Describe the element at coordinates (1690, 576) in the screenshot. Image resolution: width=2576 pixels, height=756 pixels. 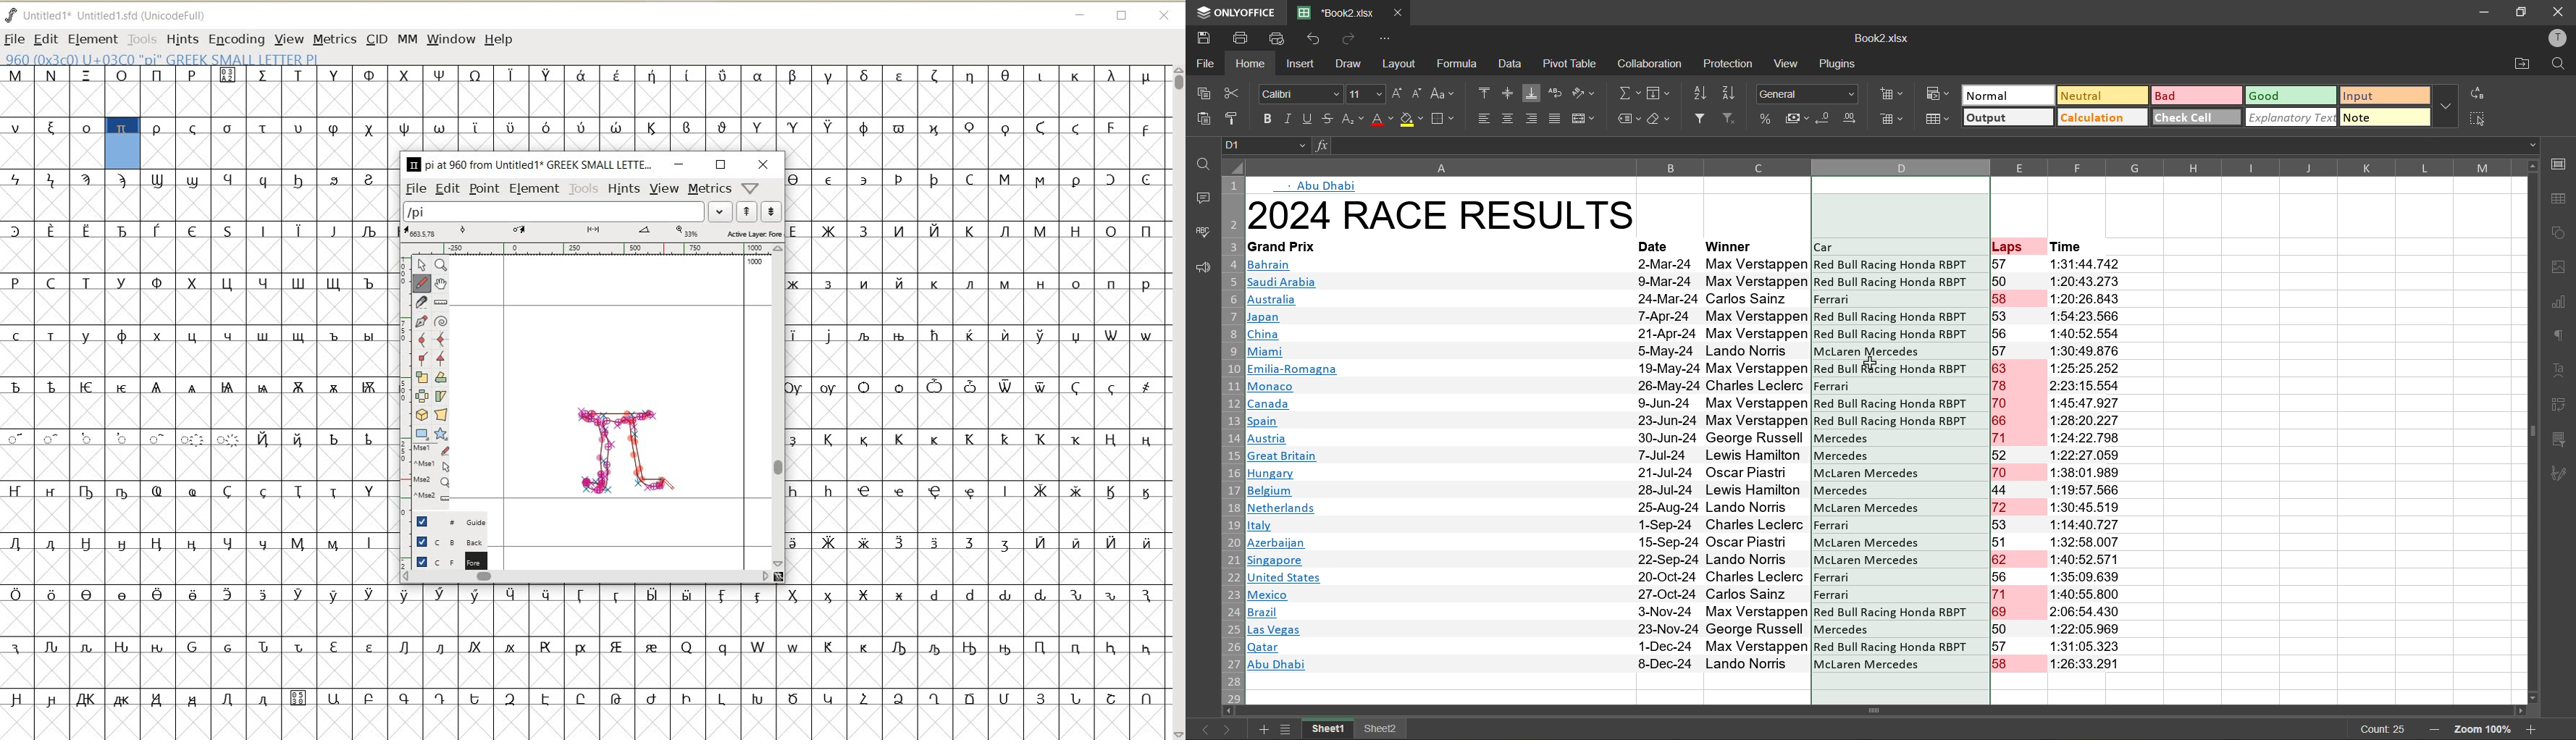
I see `United States 20-Oct-24 Charles Leclerc Ferrari 56 1:35:09.639` at that location.